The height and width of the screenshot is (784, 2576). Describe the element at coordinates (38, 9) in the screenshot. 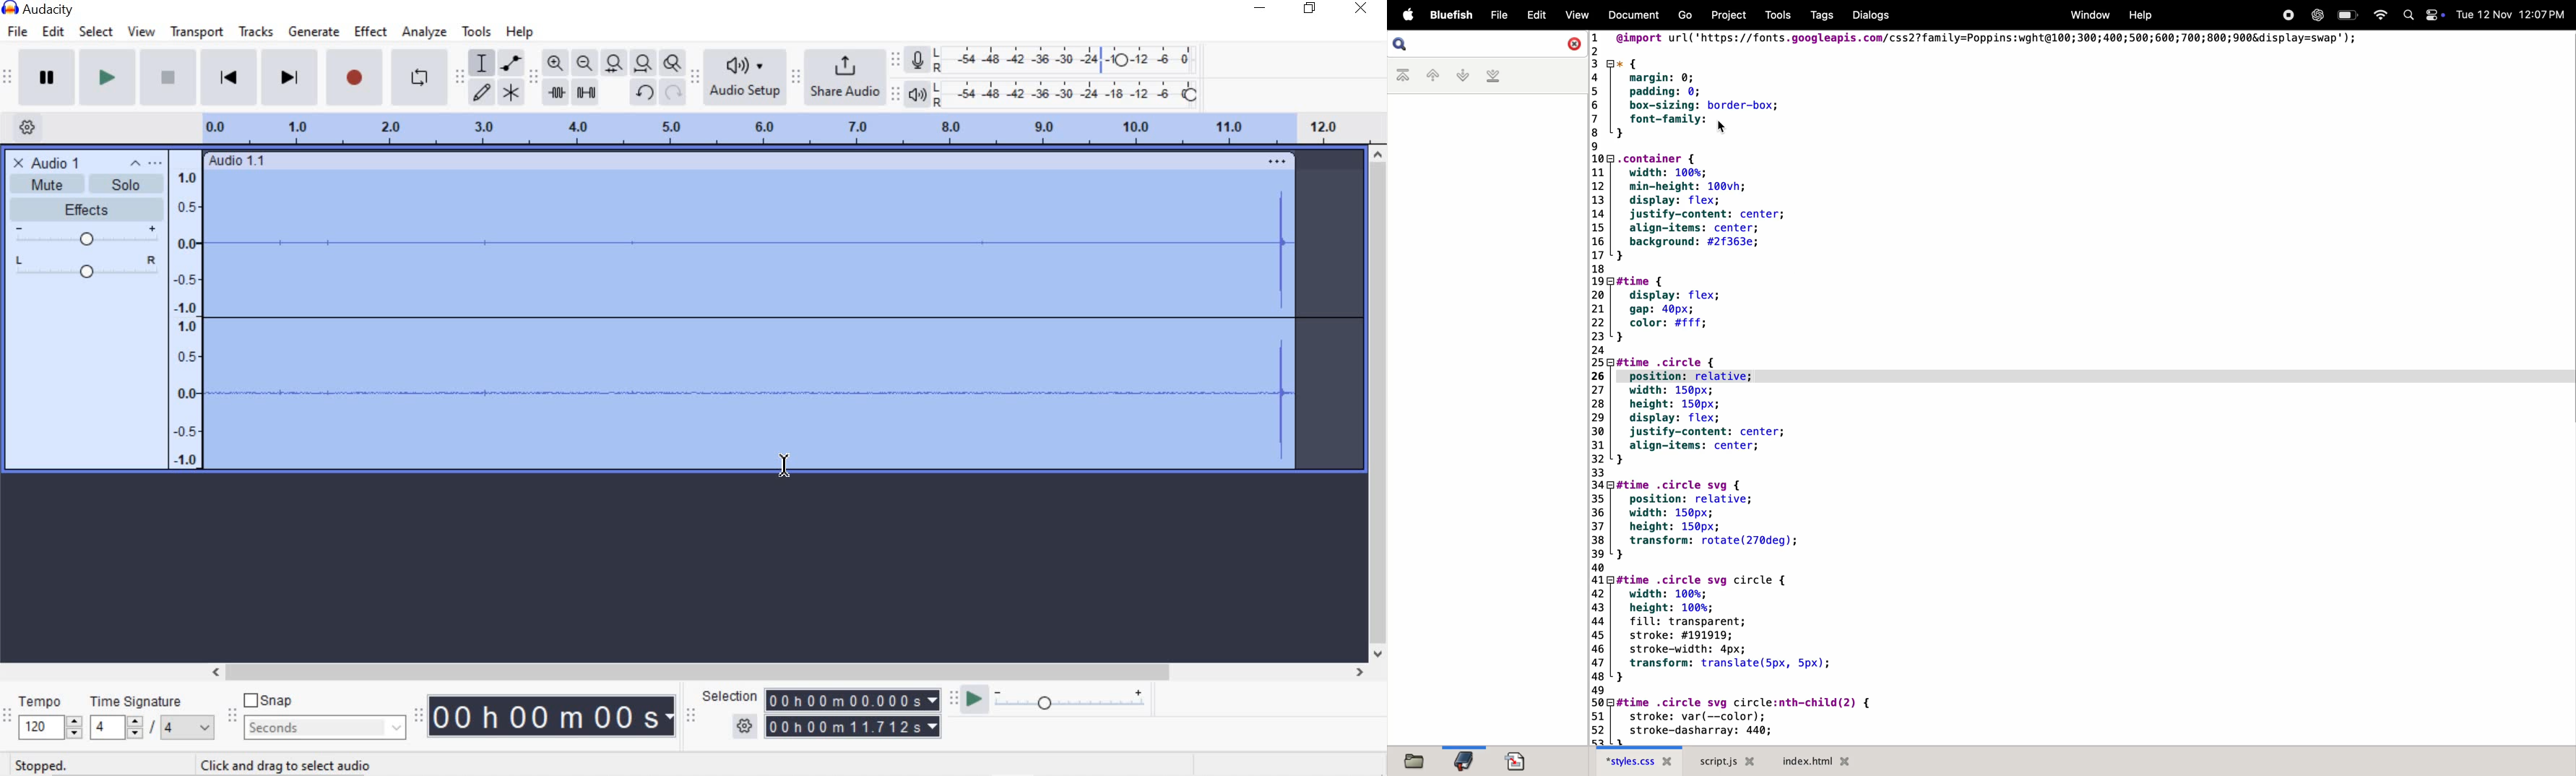

I see `system name` at that location.